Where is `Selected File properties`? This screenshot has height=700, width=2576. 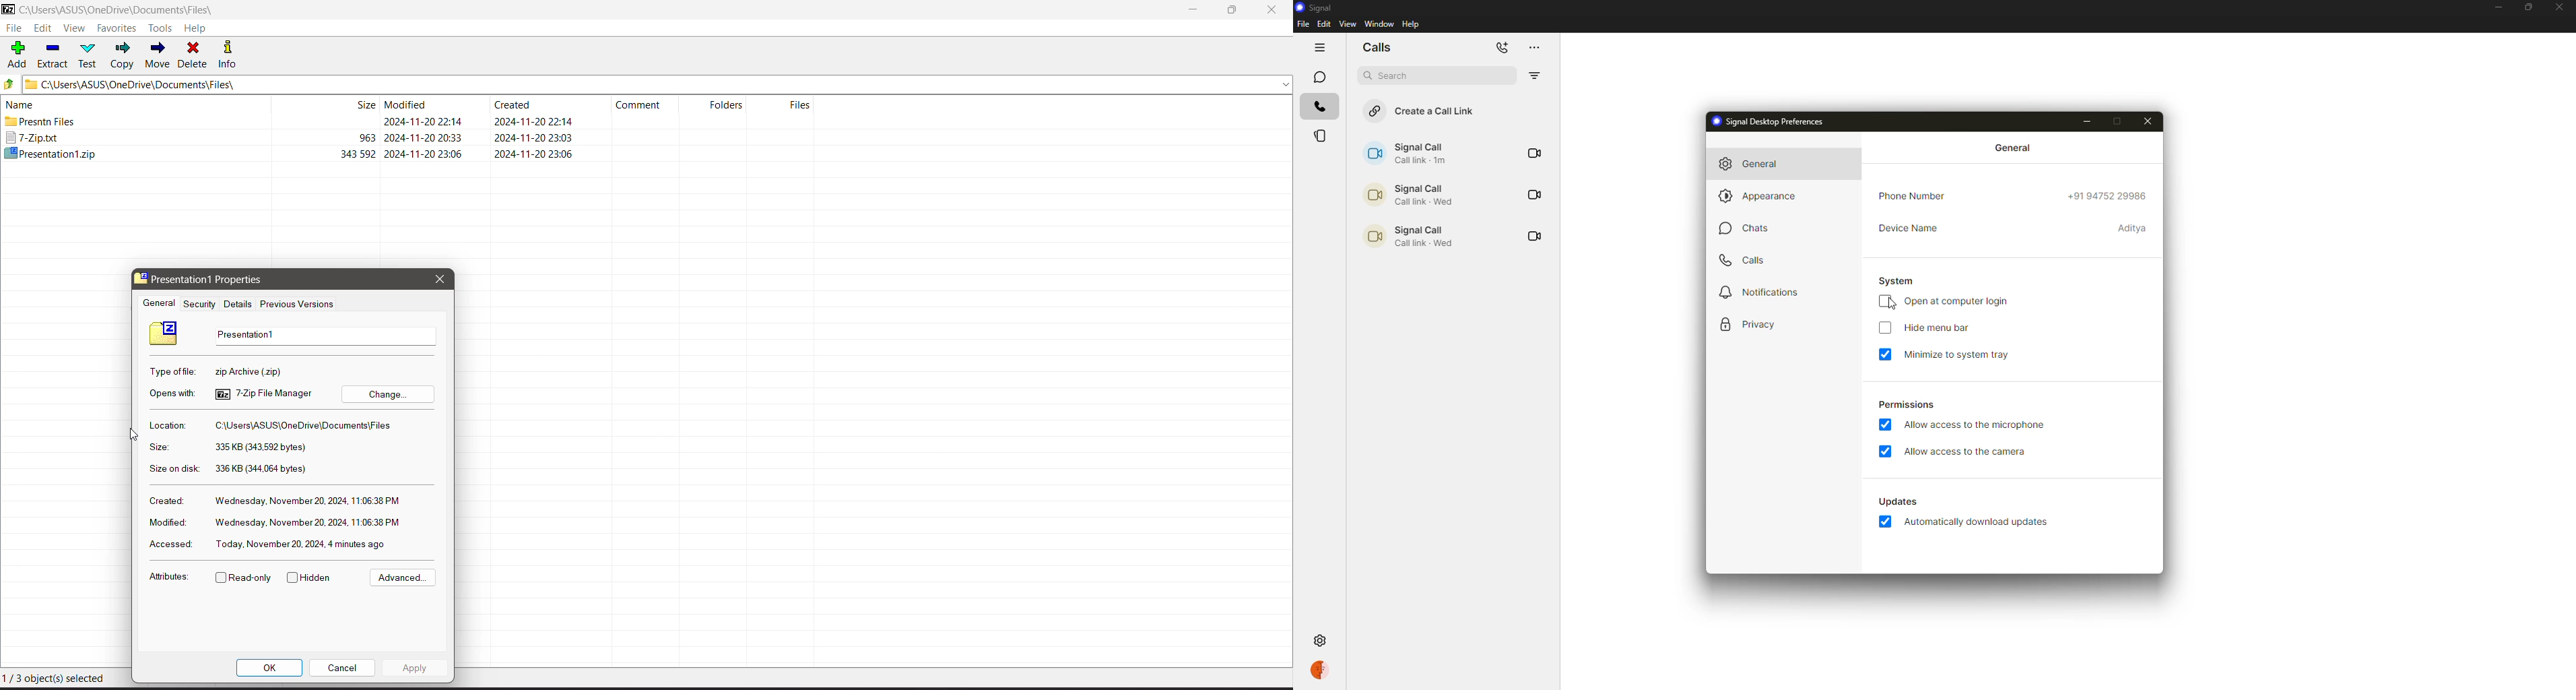
Selected File properties is located at coordinates (216, 280).